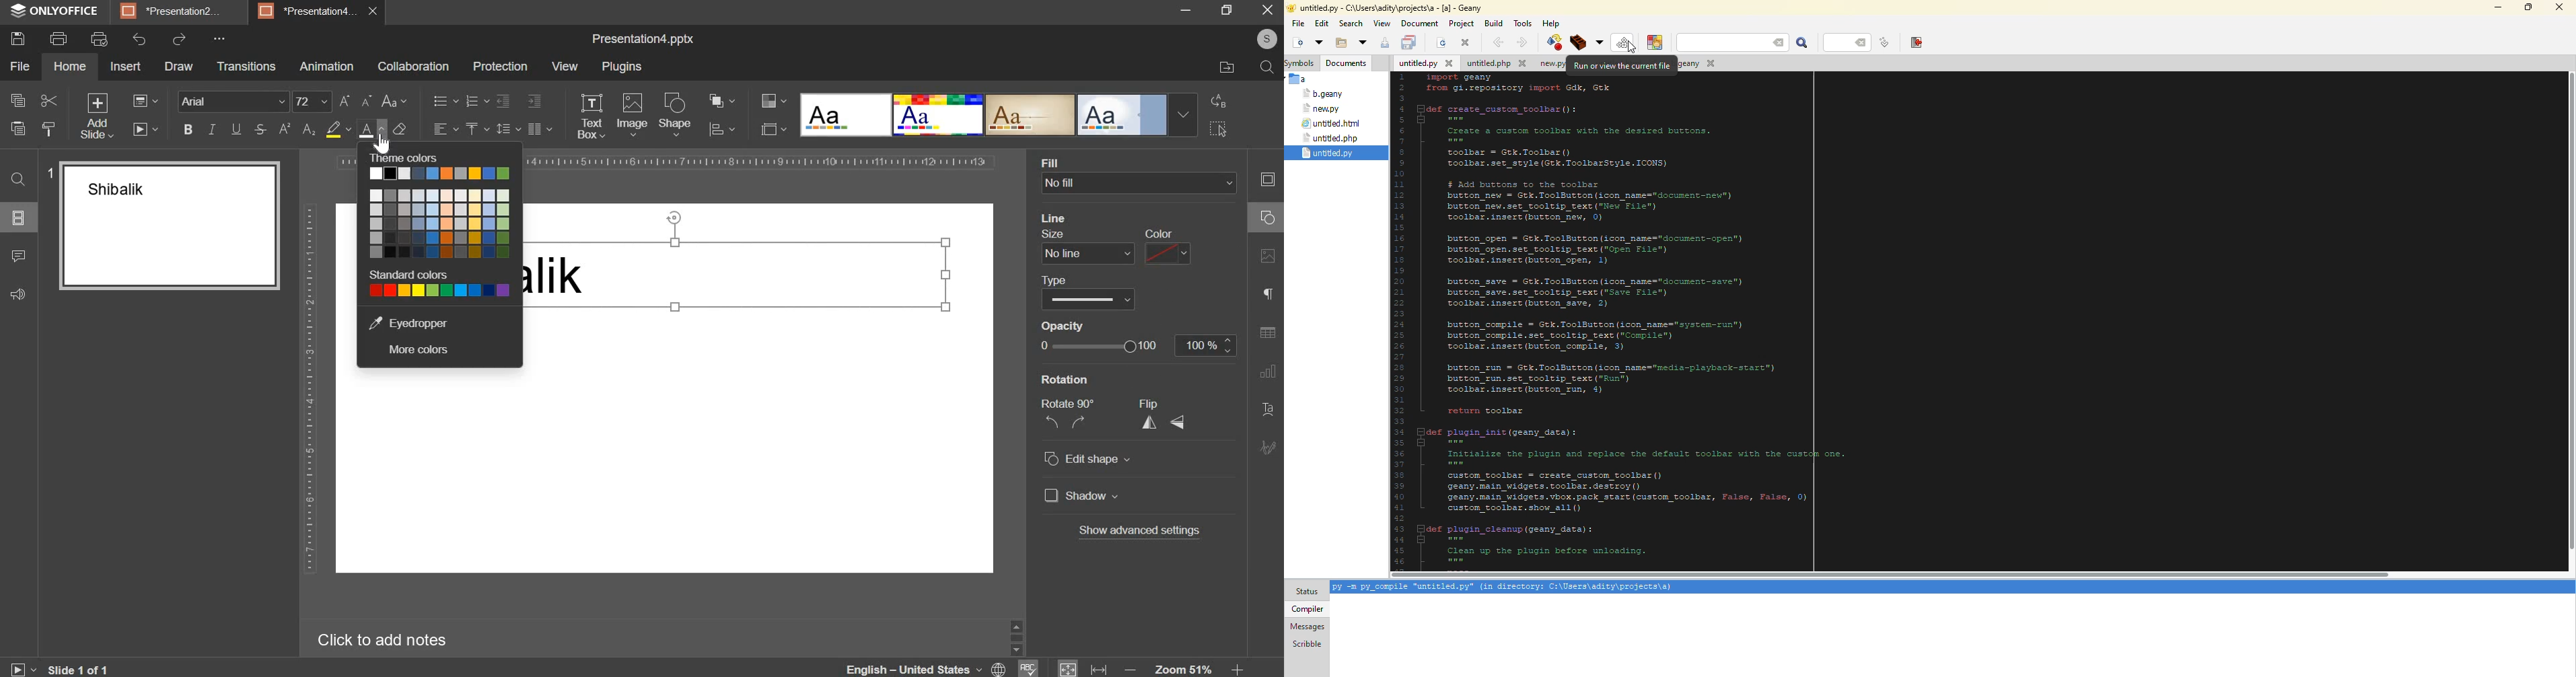 The image size is (2576, 700). Describe the element at coordinates (1013, 636) in the screenshot. I see `scroll bar` at that location.